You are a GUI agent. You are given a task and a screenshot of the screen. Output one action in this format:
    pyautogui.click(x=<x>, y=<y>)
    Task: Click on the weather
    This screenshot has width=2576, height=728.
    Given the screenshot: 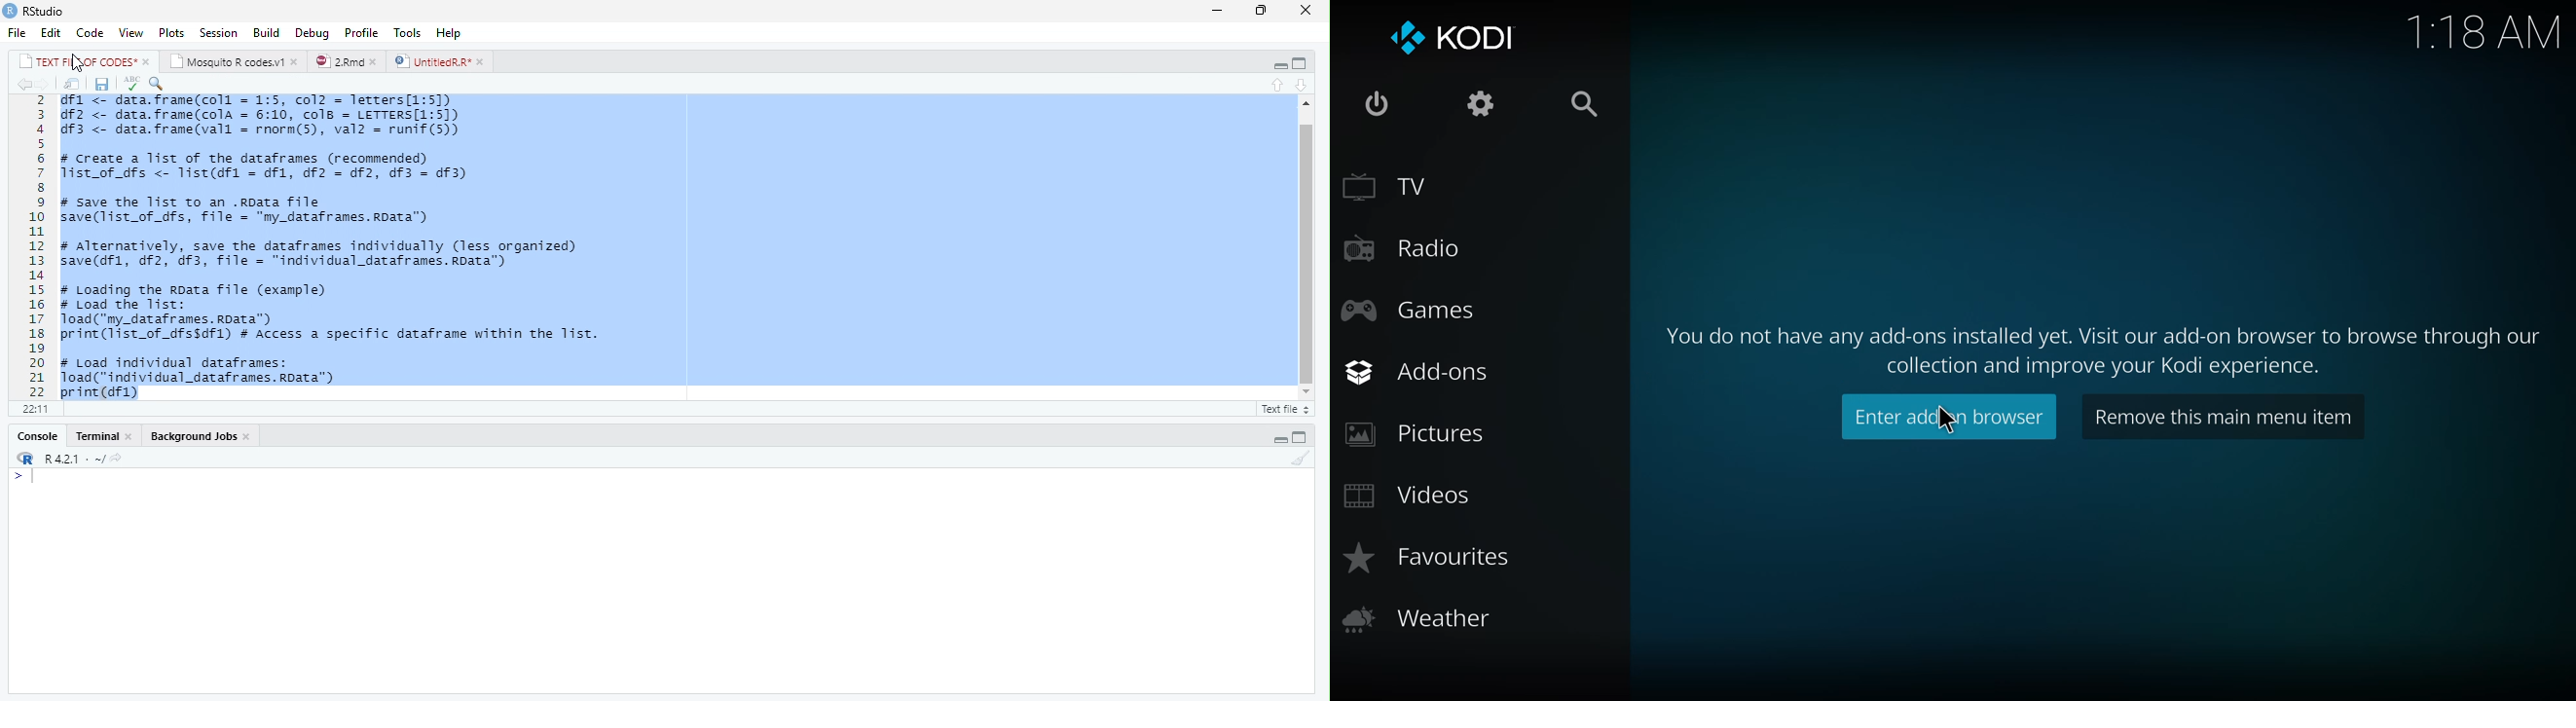 What is the action you would take?
    pyautogui.click(x=1420, y=619)
    